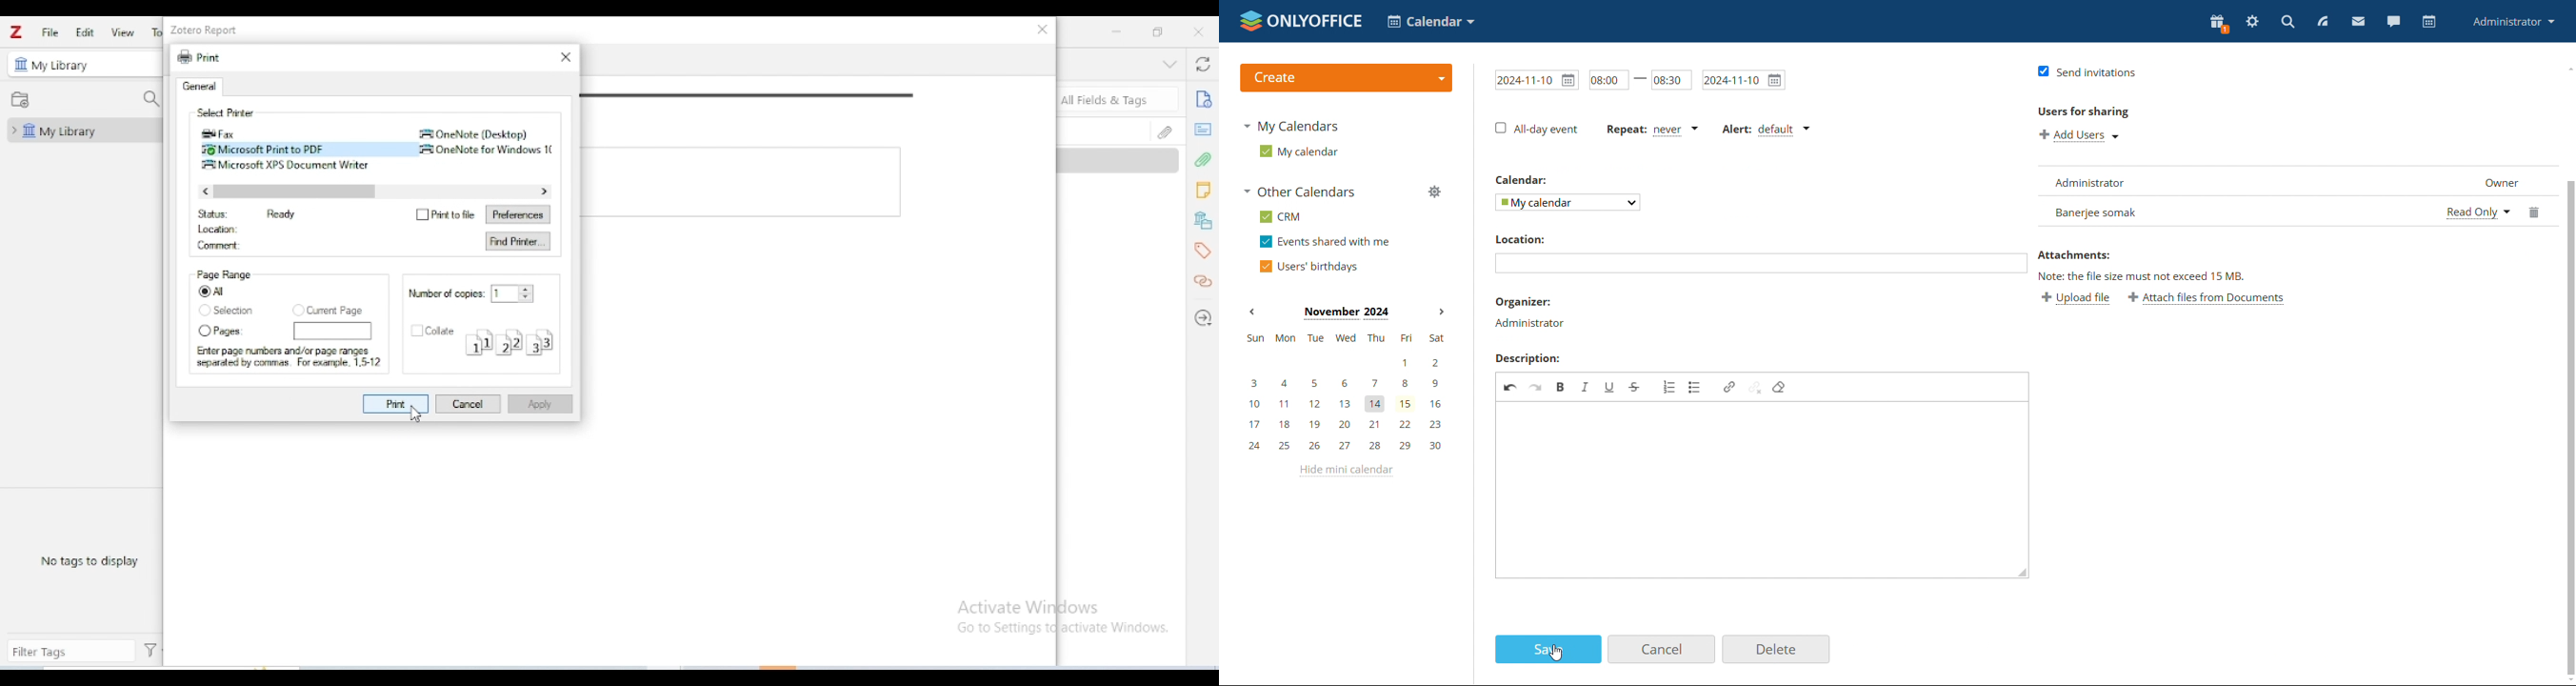 The width and height of the screenshot is (2576, 700). What do you see at coordinates (1202, 63) in the screenshot?
I see `sync with zotero.org` at bounding box center [1202, 63].